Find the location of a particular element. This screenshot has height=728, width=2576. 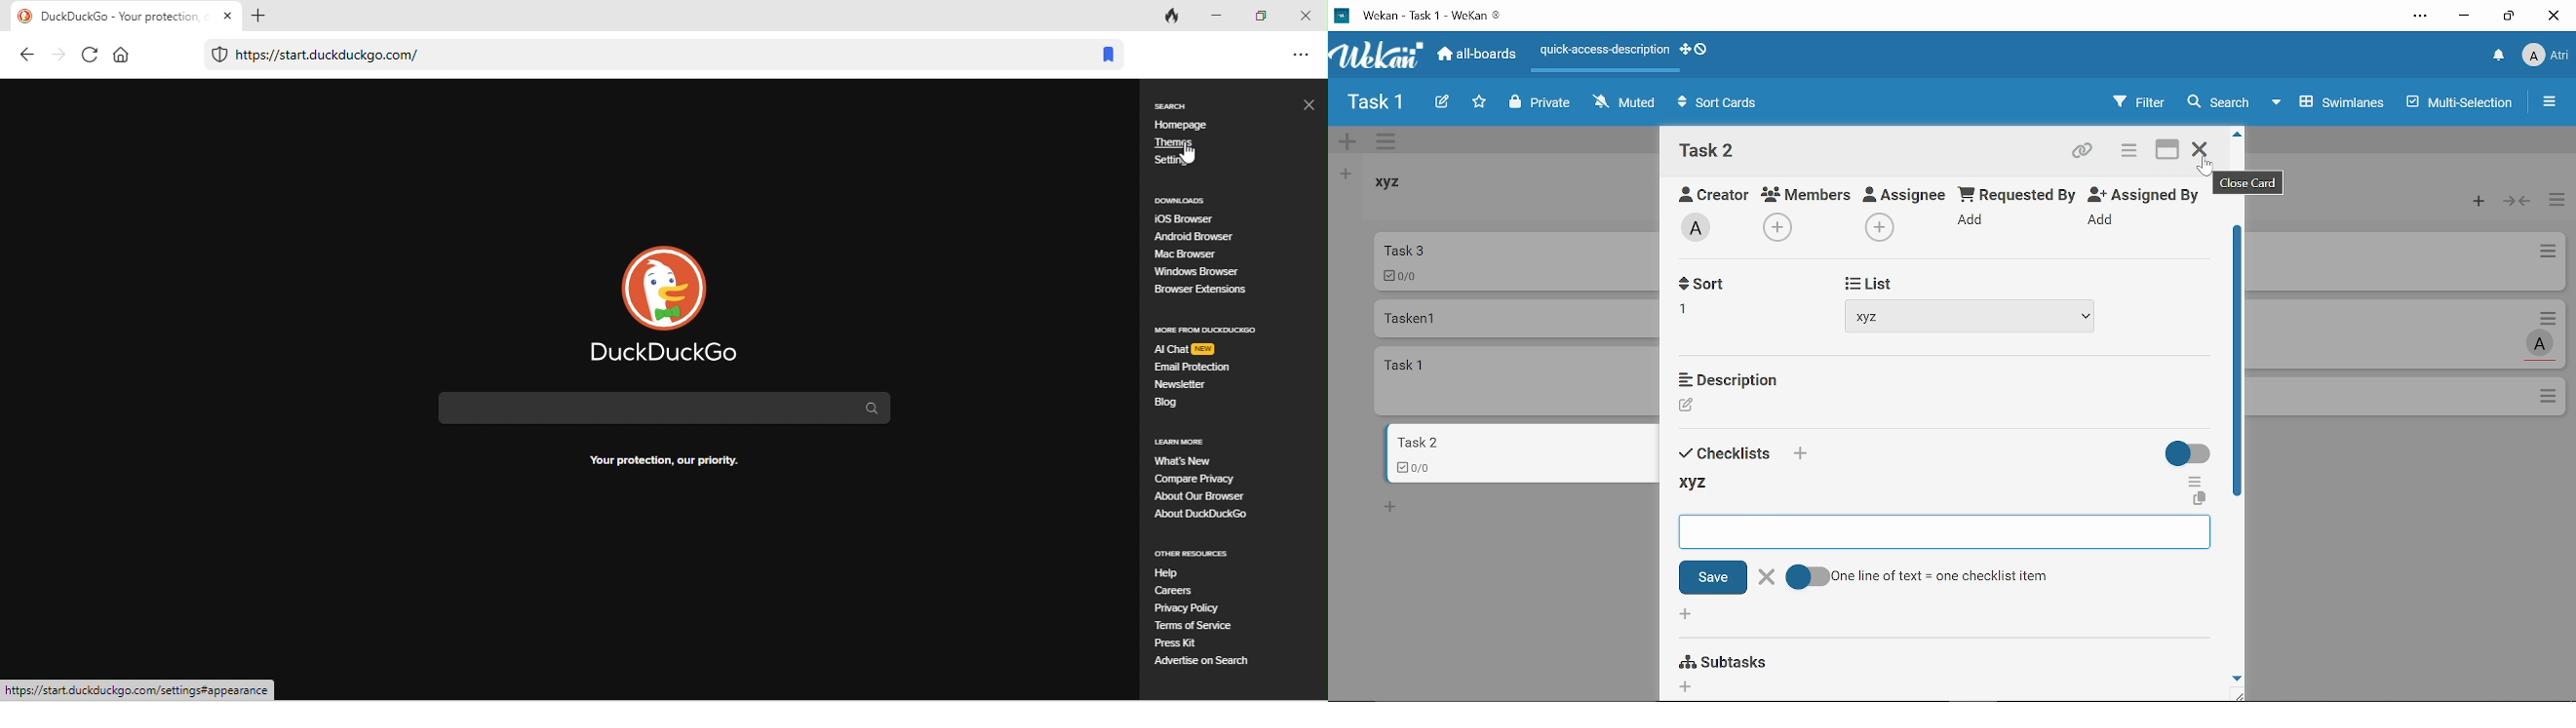

duck duck go logo is located at coordinates (665, 301).